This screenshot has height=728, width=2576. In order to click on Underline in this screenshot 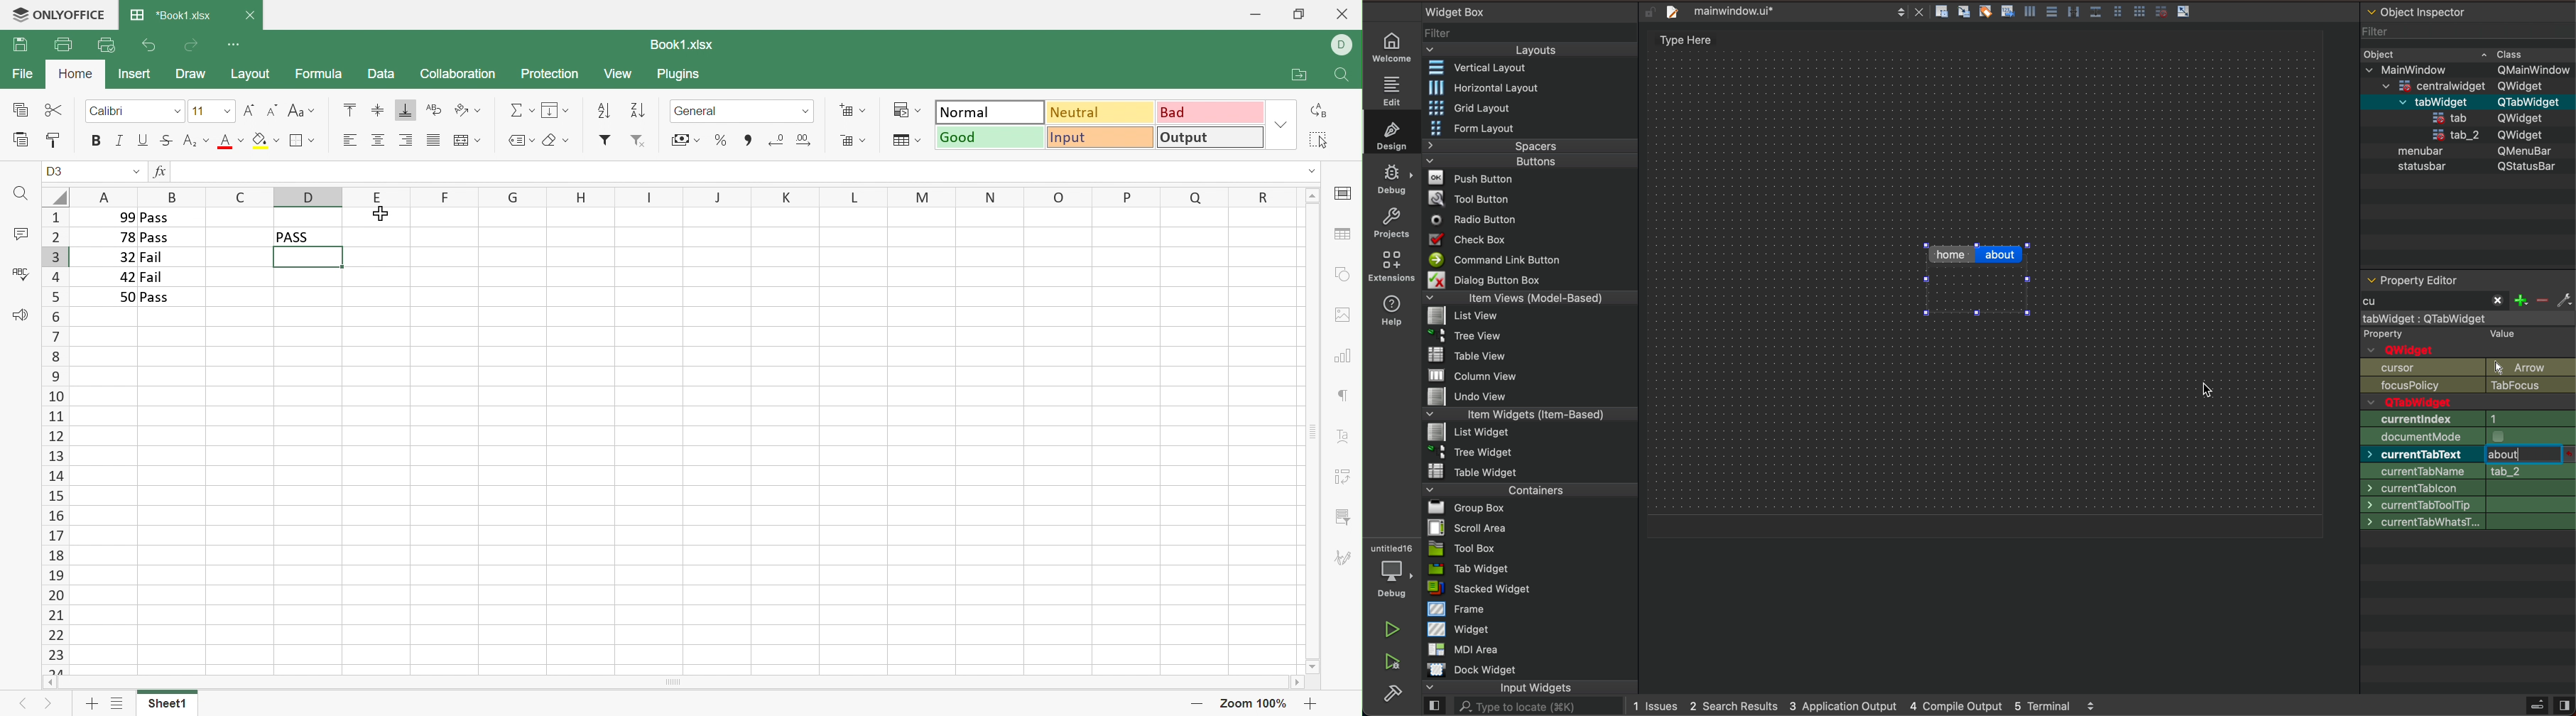, I will do `click(144, 140)`.